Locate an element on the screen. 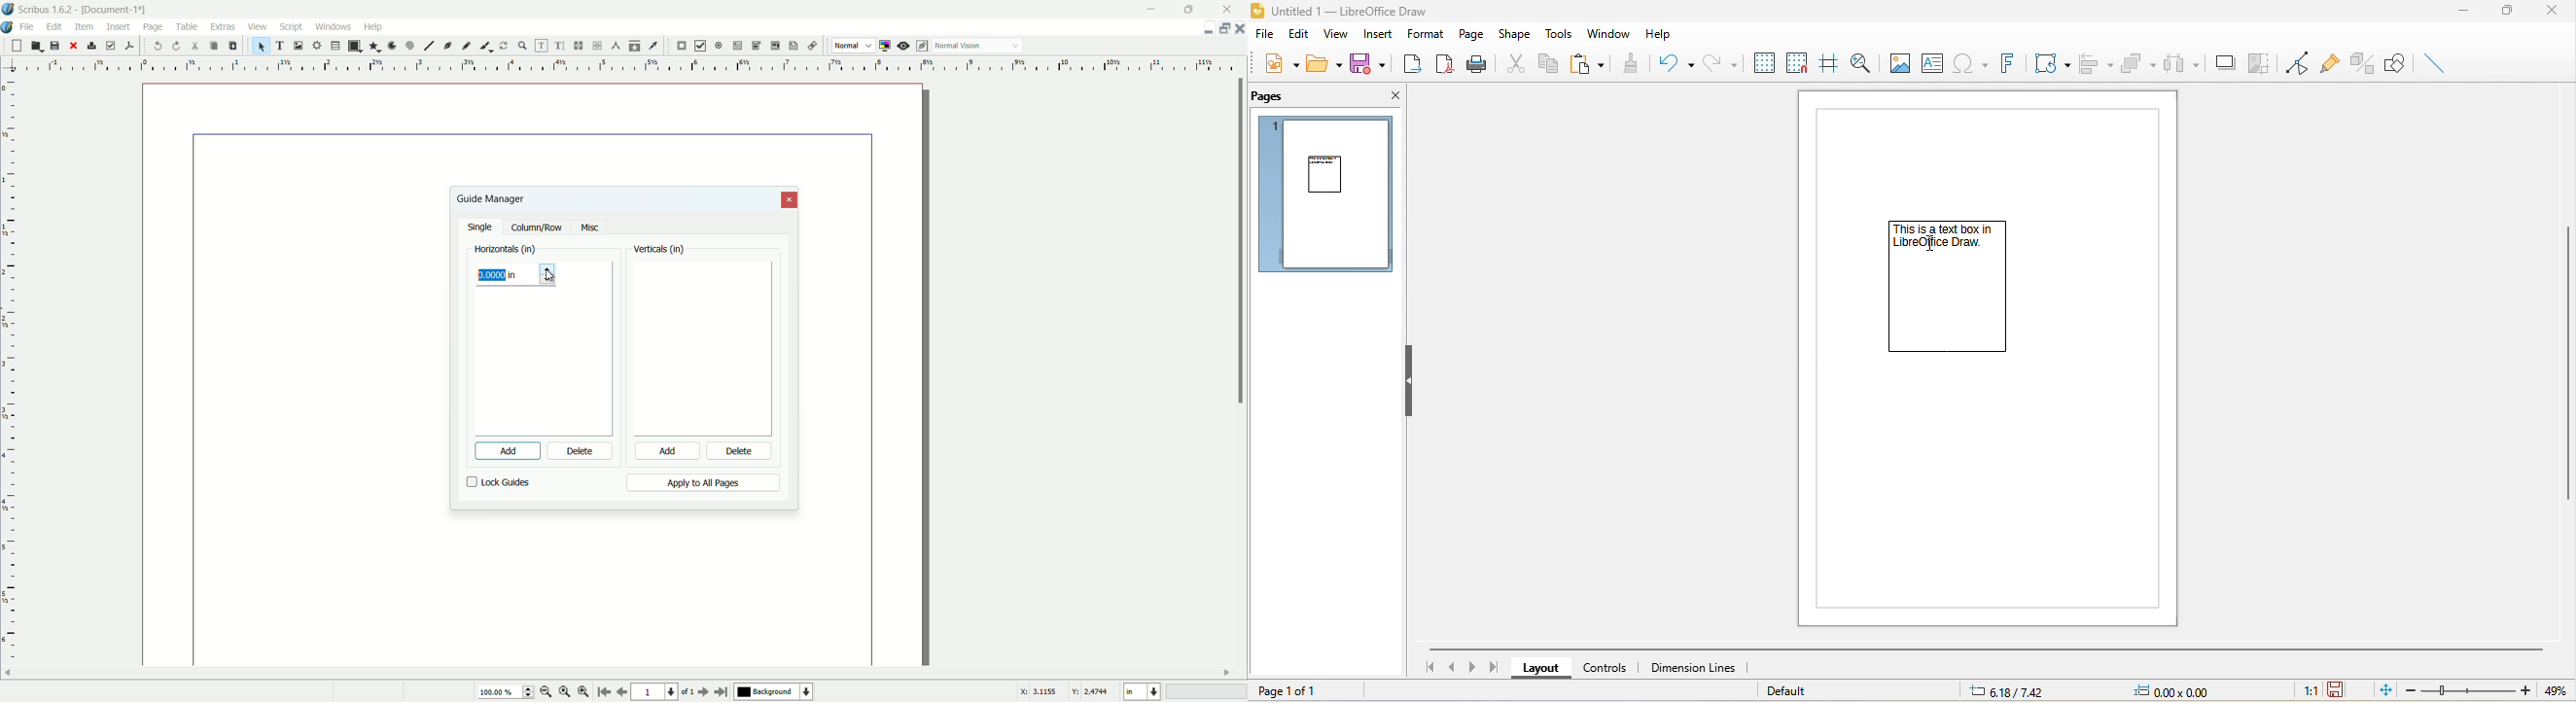 Image resolution: width=2576 pixels, height=728 pixels. zoom in or out is located at coordinates (523, 45).